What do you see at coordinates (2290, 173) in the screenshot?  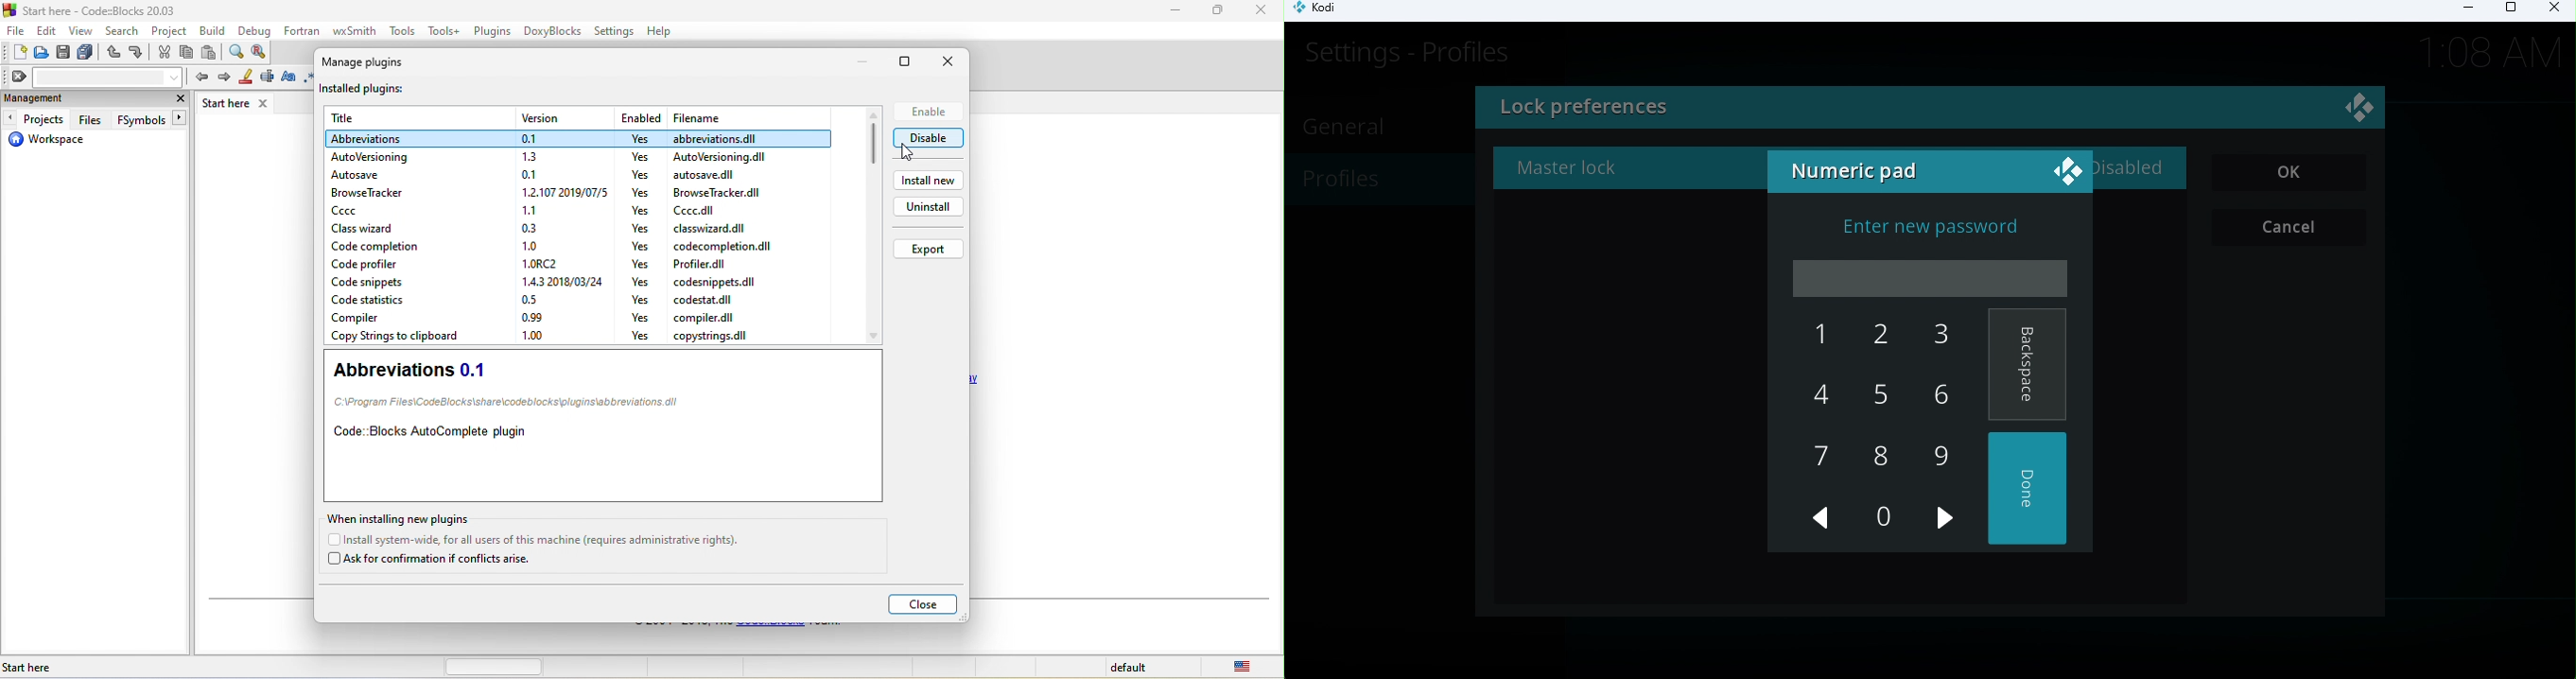 I see `OK` at bounding box center [2290, 173].